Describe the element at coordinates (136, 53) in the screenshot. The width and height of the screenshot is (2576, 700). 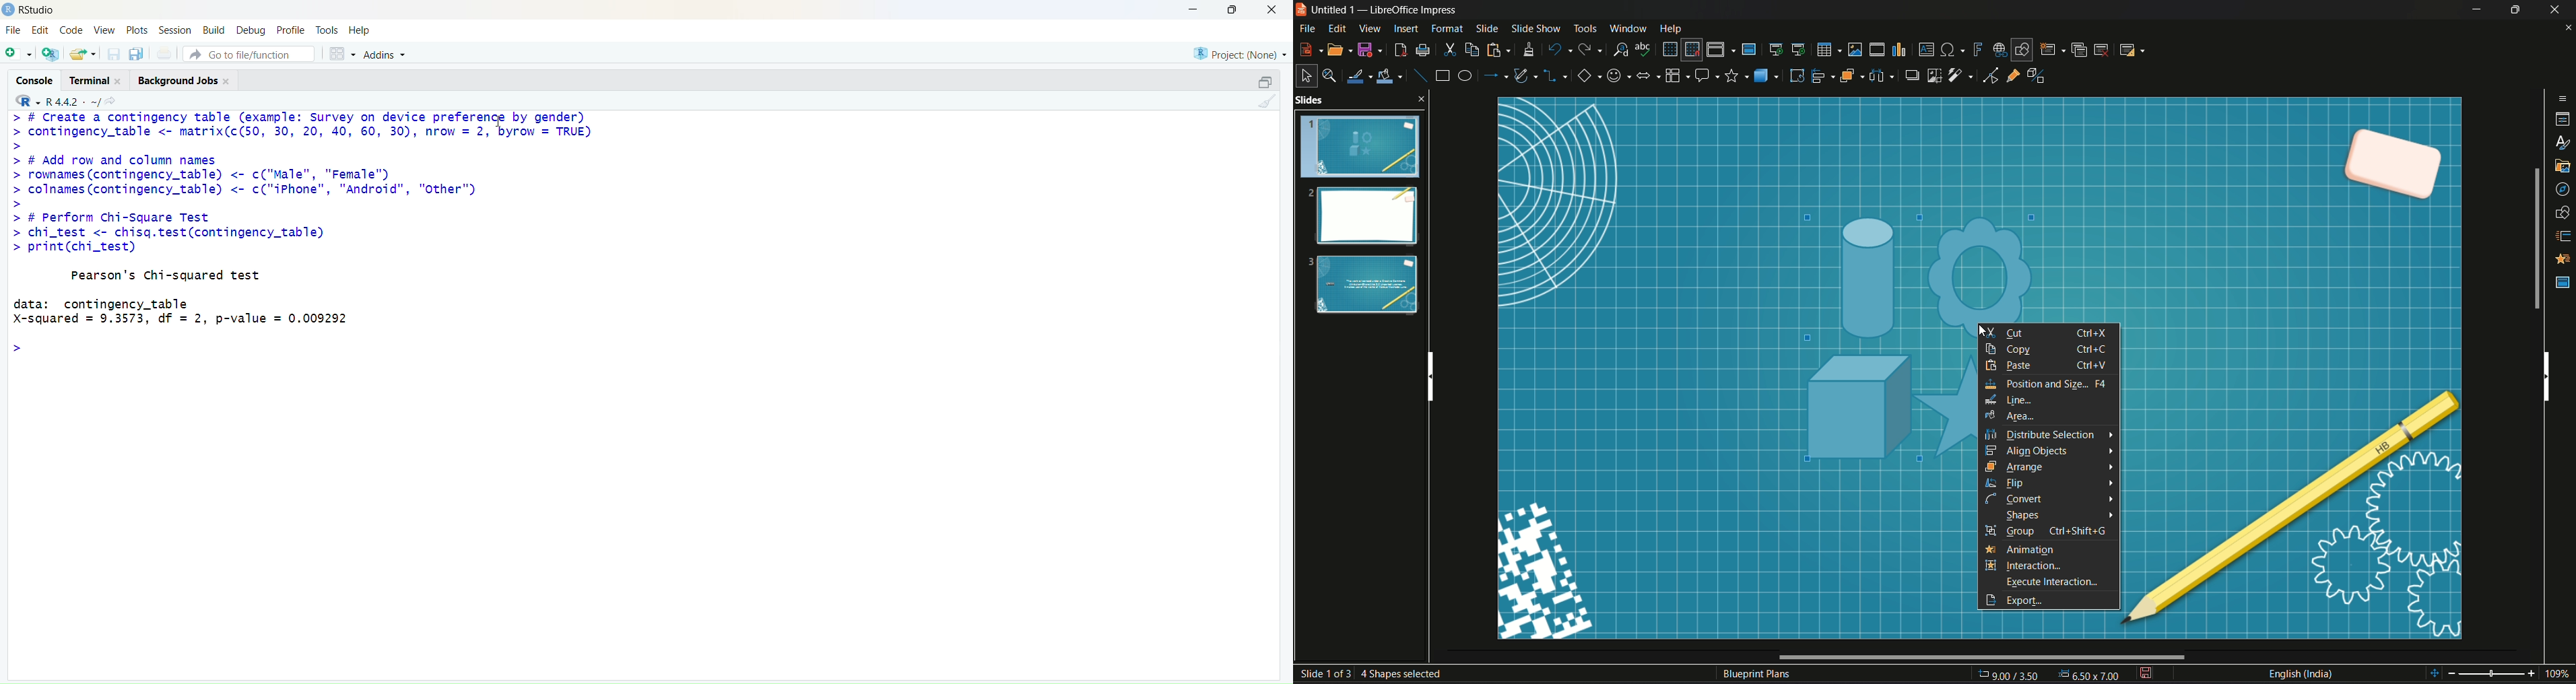
I see `copy` at that location.